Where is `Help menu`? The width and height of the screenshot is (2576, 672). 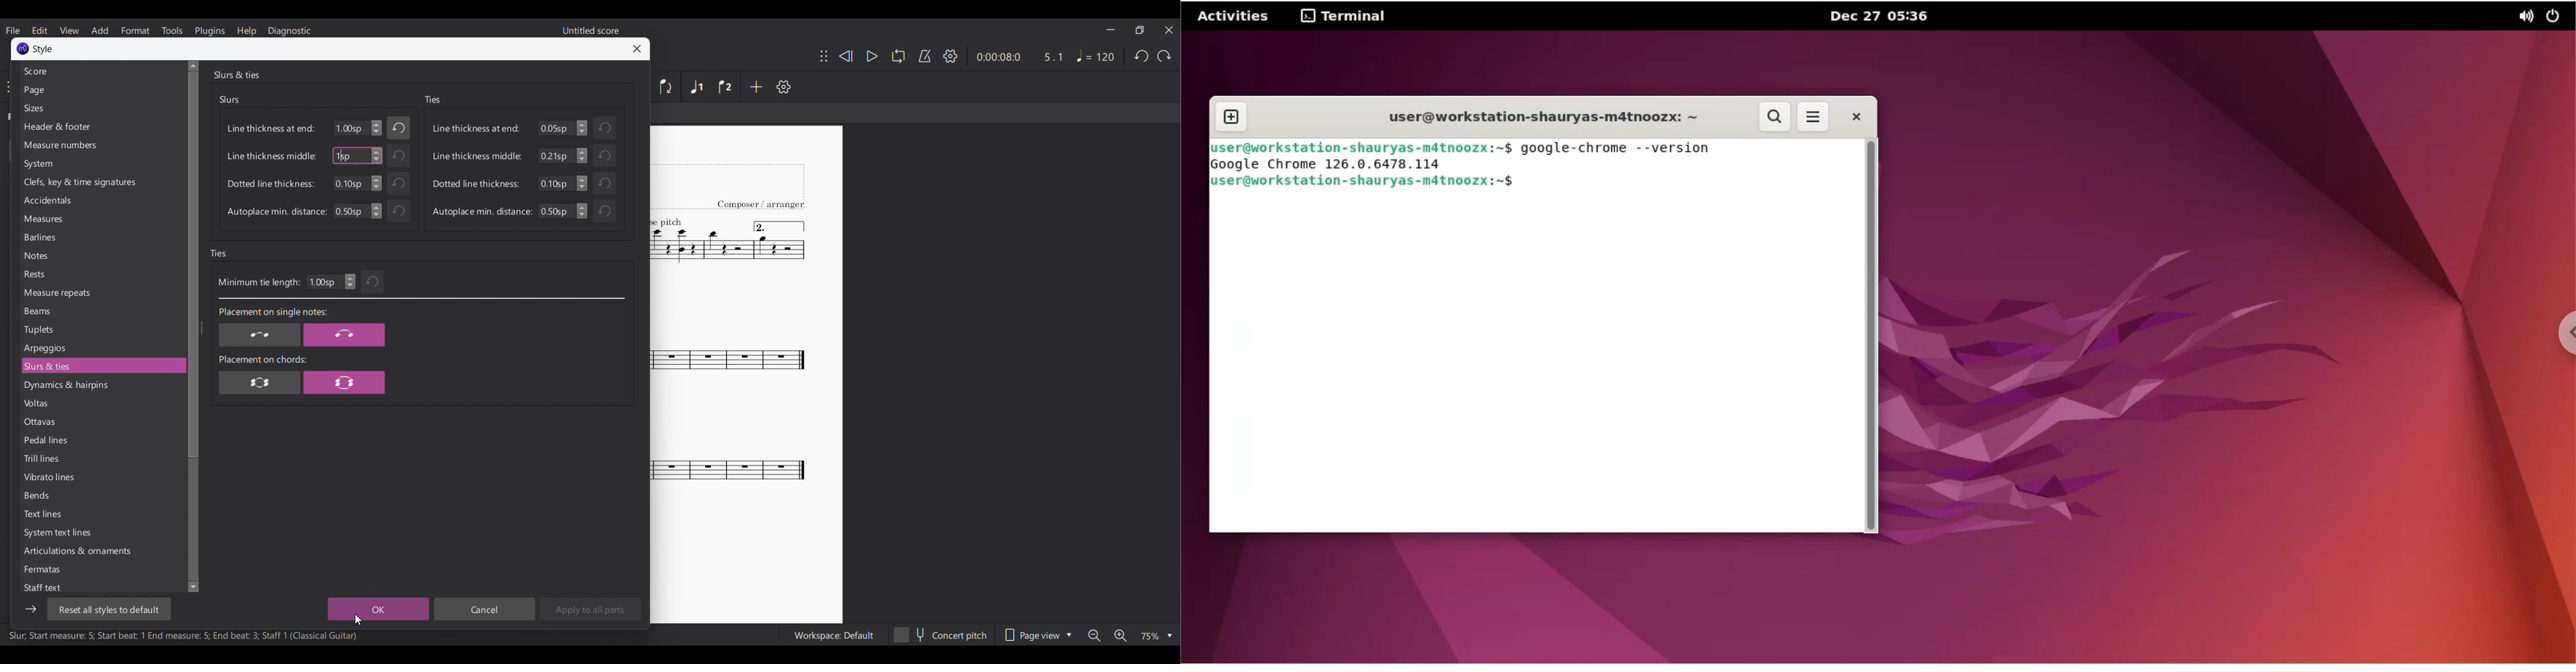
Help menu is located at coordinates (247, 31).